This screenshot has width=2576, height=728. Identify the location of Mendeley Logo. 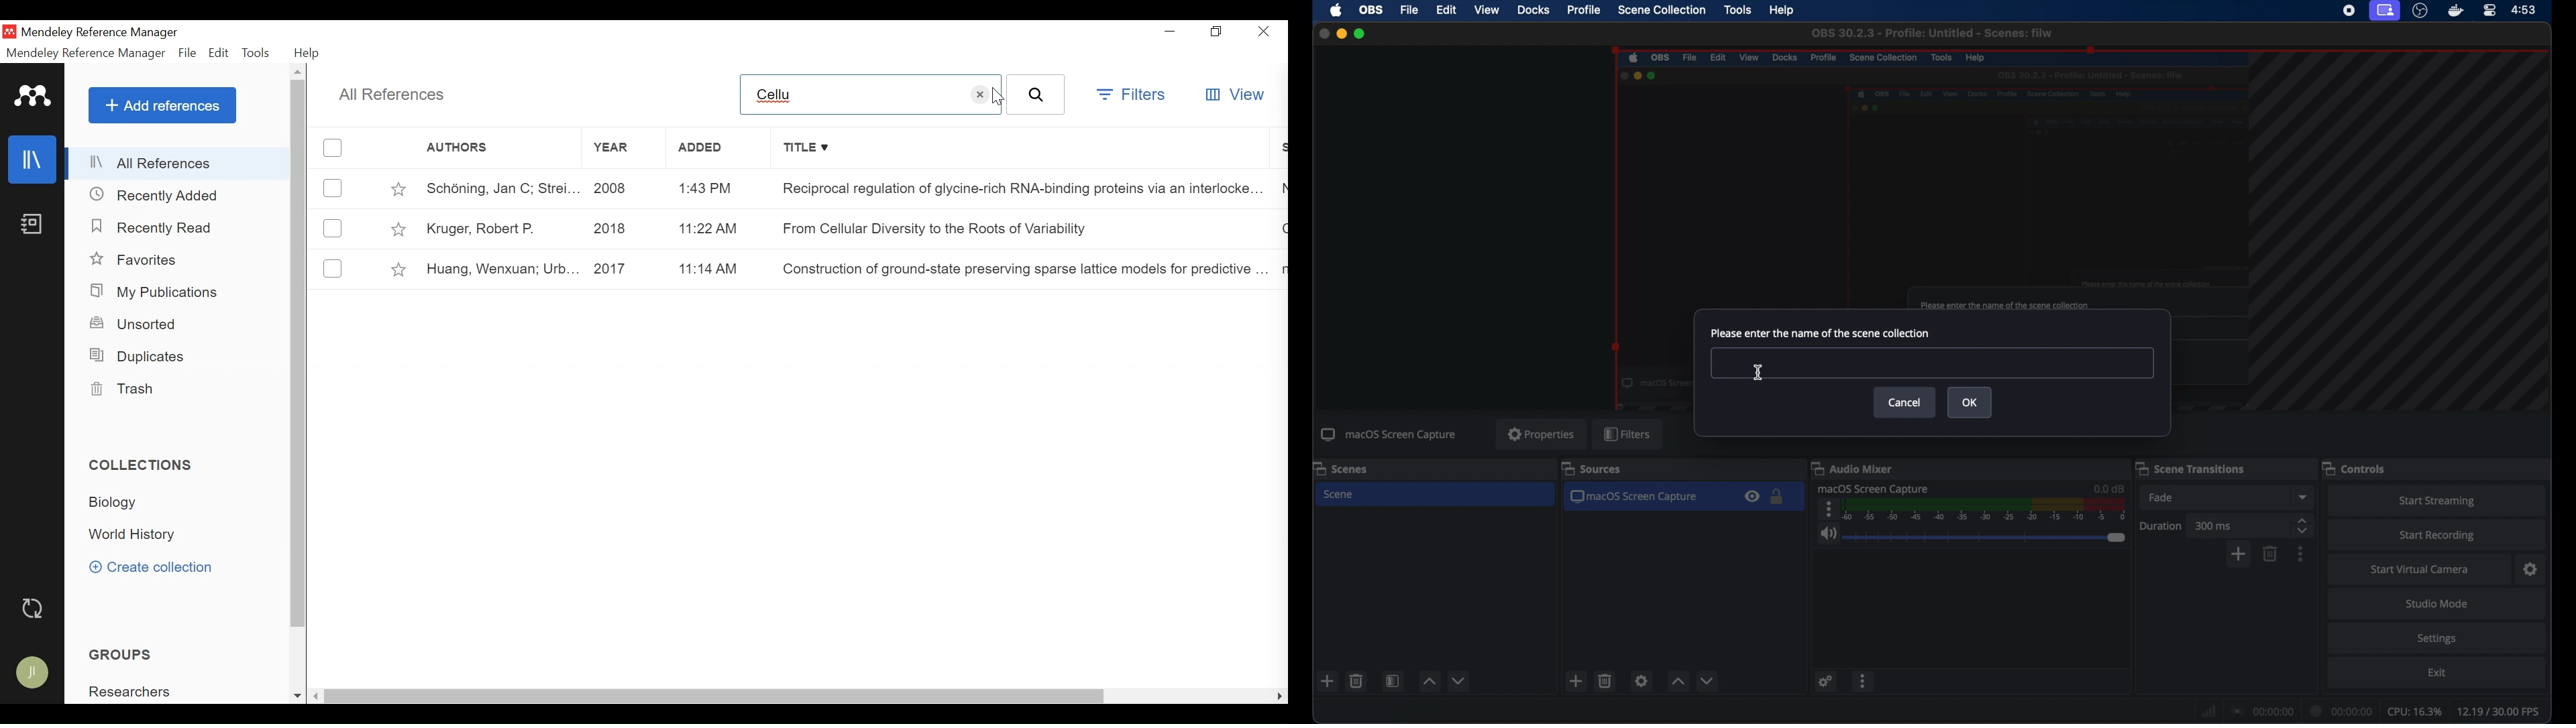
(34, 97).